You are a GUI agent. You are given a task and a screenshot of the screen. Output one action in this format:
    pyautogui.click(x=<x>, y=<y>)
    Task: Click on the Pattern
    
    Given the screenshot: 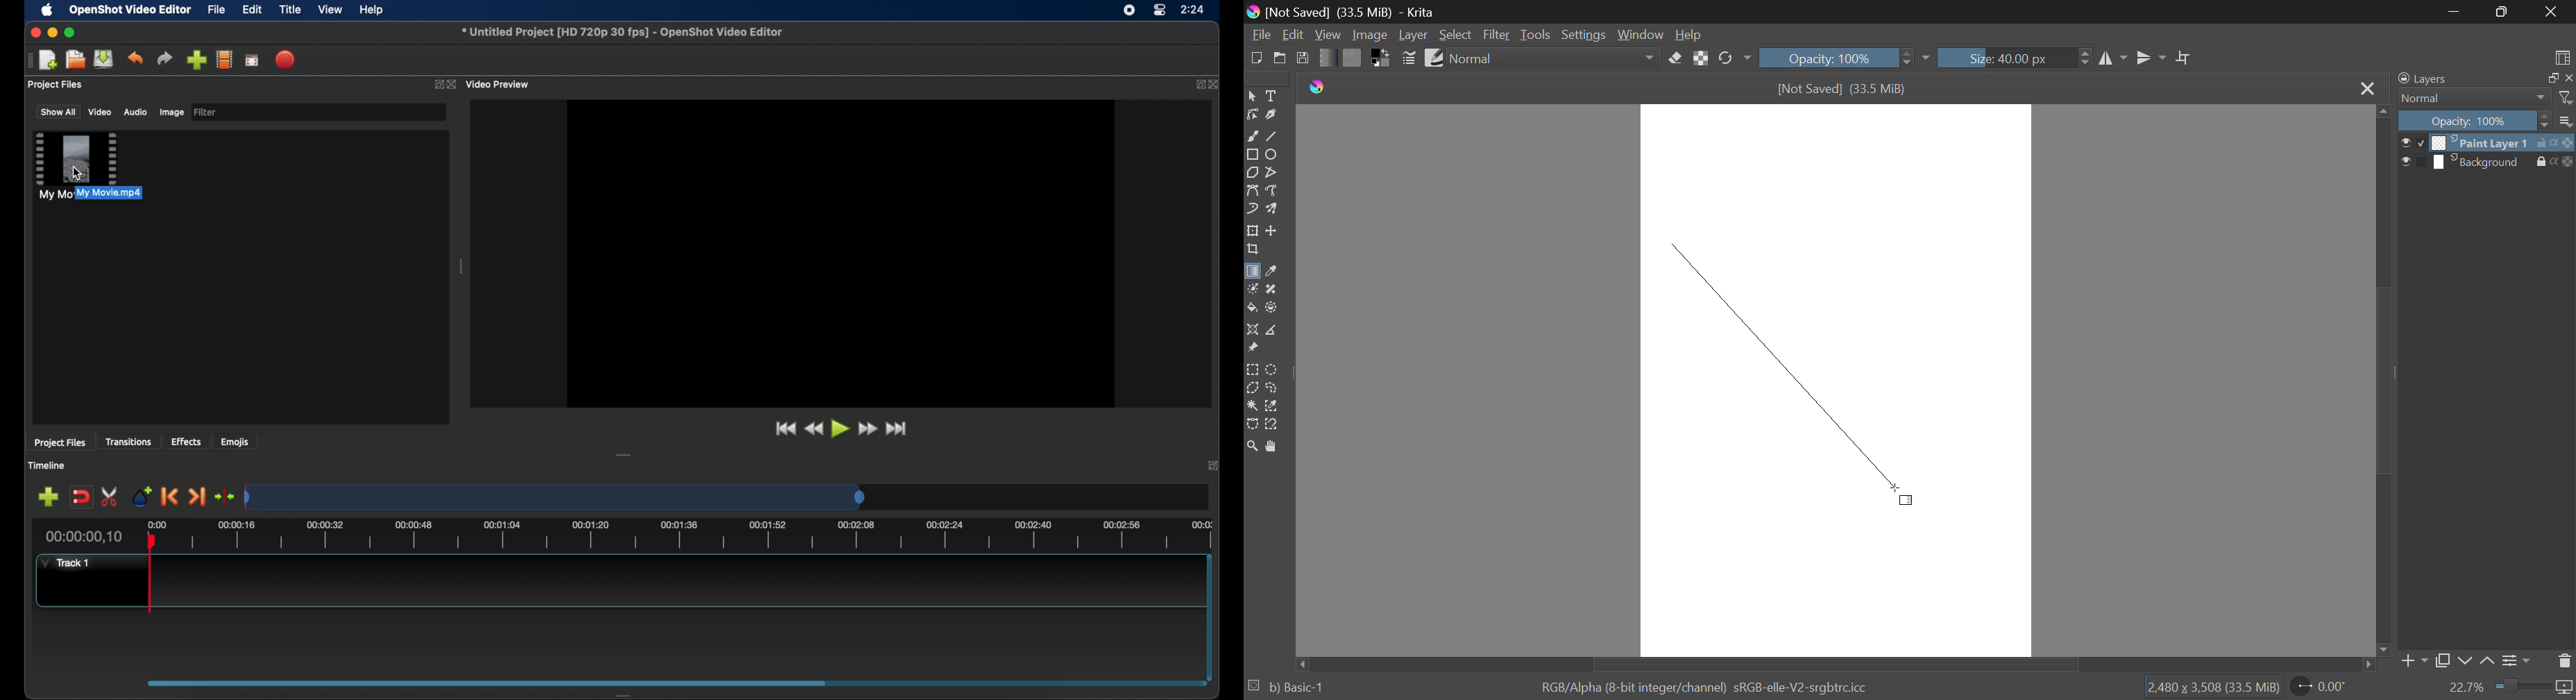 What is the action you would take?
    pyautogui.click(x=1353, y=58)
    